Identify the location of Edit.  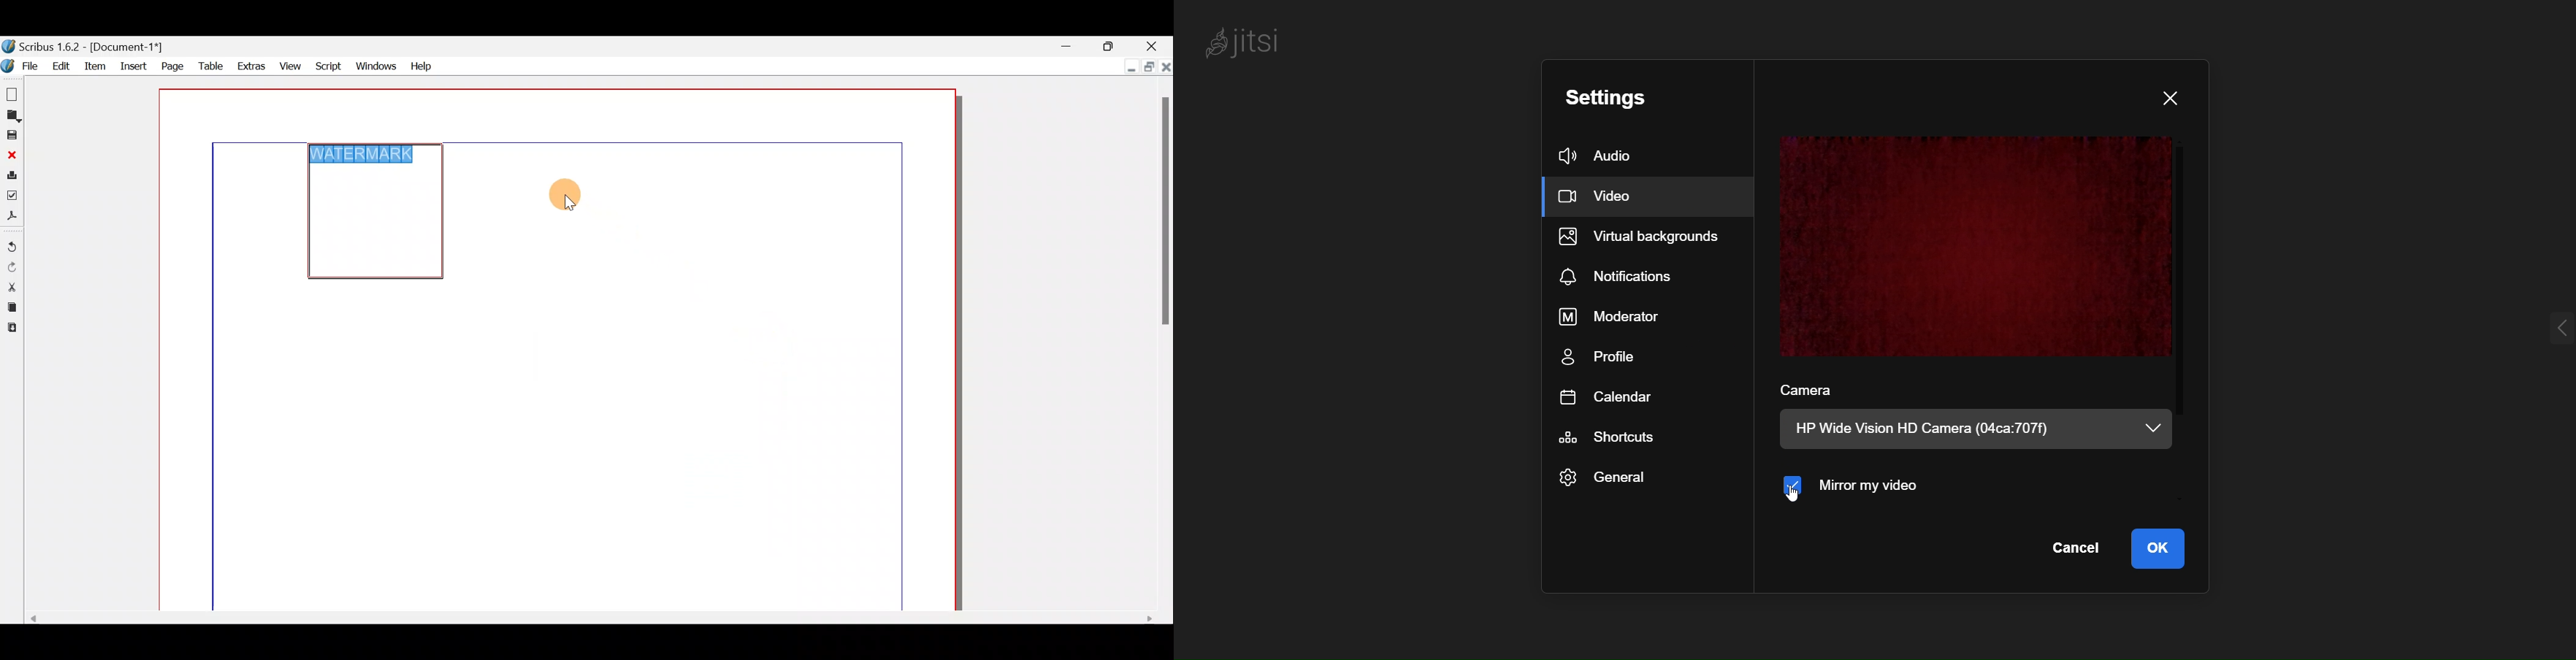
(62, 65).